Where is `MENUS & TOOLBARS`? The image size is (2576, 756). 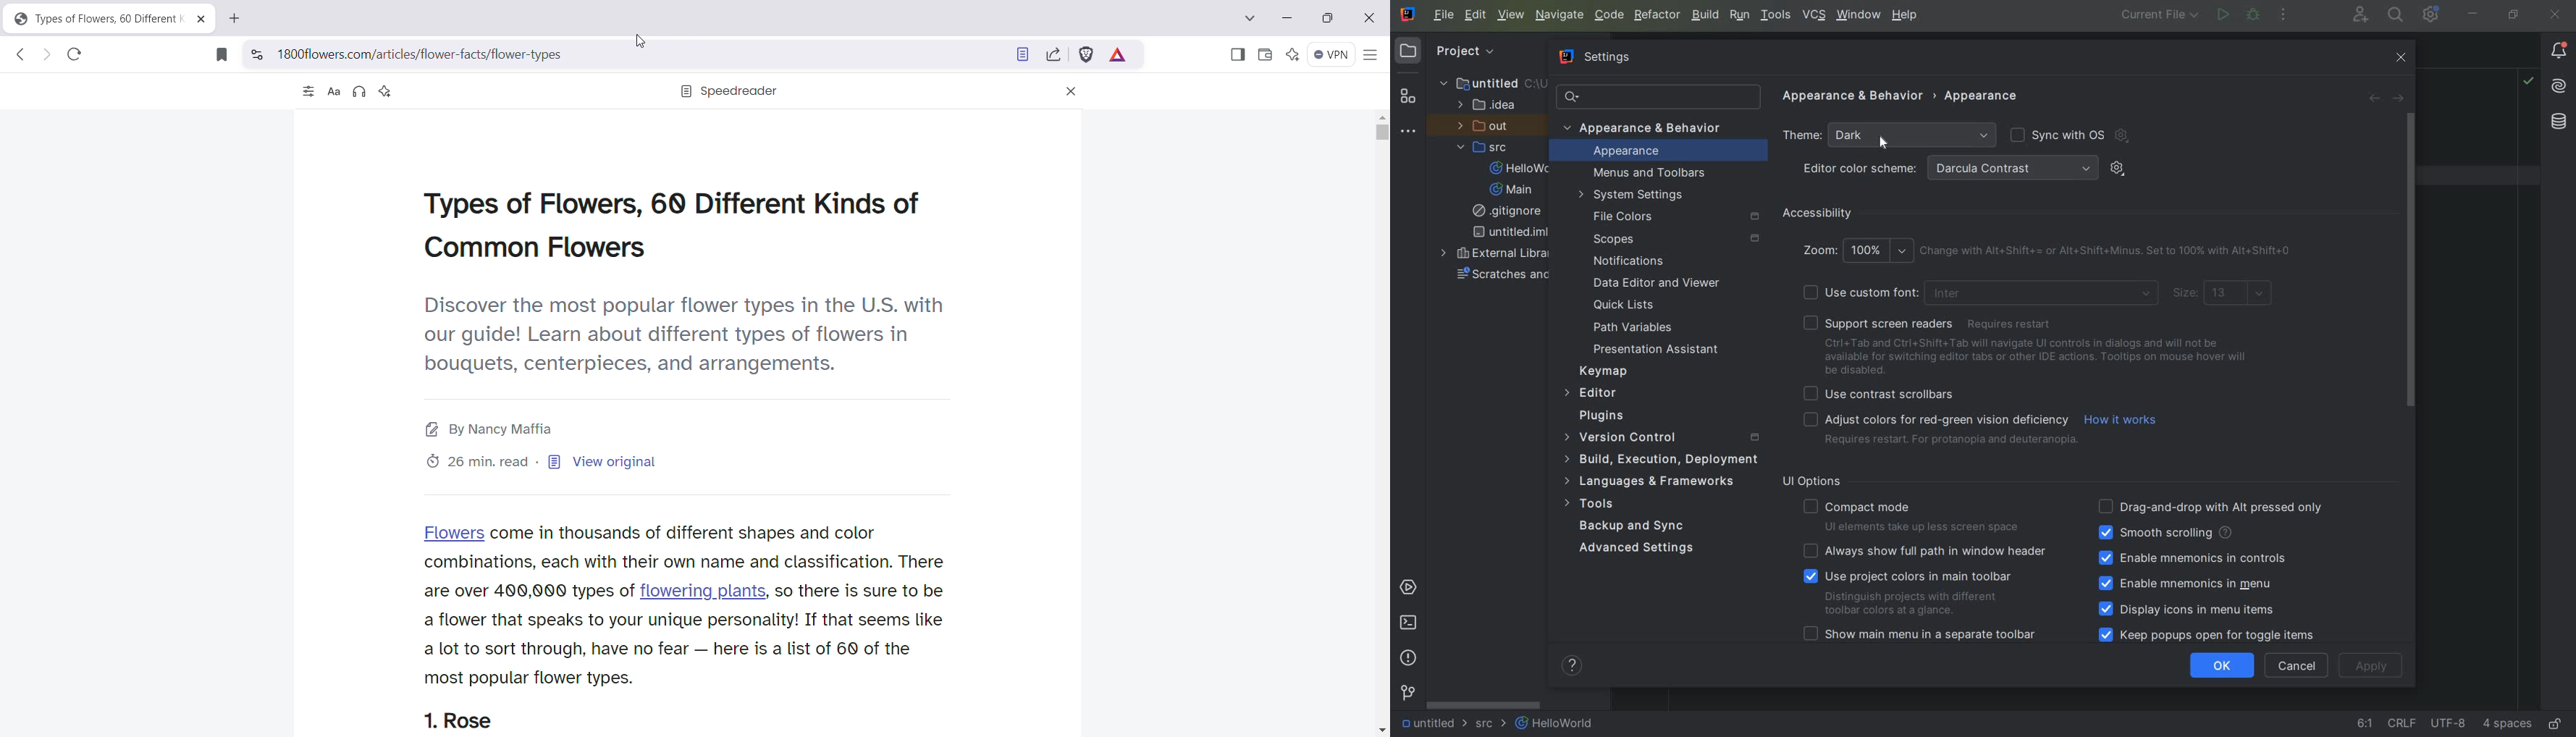
MENUS & TOOLBARS is located at coordinates (1651, 174).